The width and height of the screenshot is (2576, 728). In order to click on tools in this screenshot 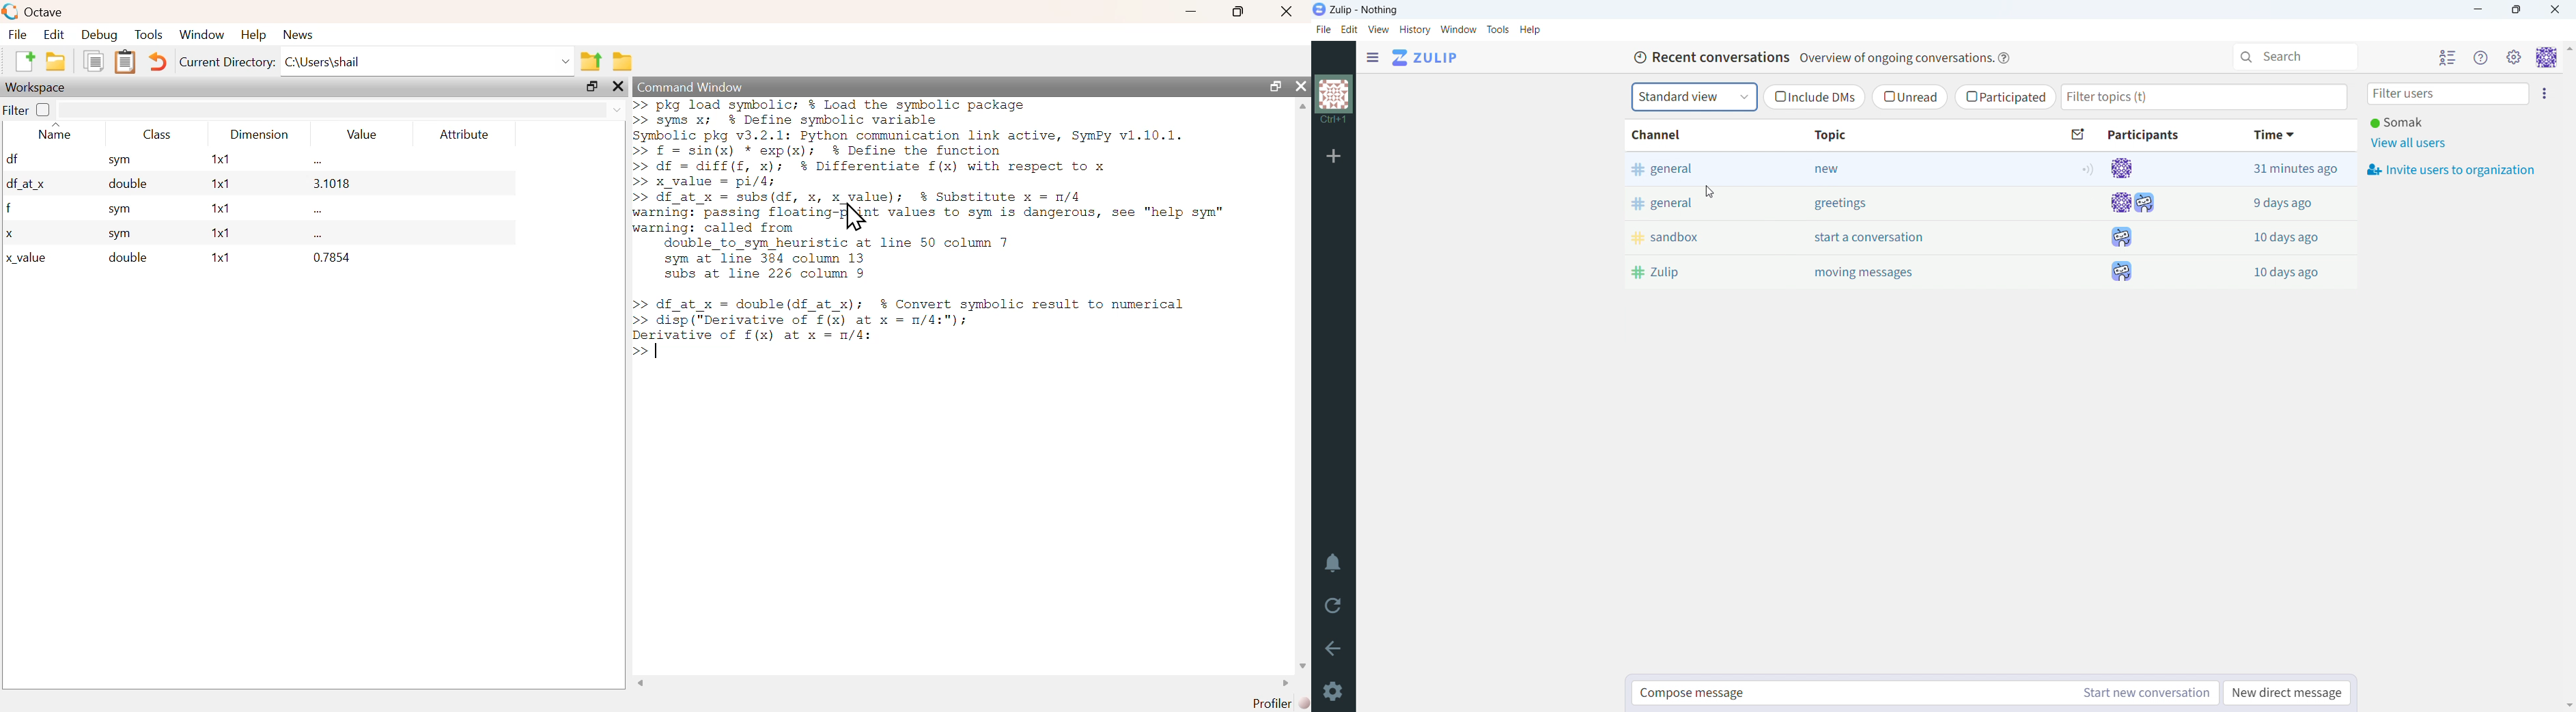, I will do `click(1499, 29)`.